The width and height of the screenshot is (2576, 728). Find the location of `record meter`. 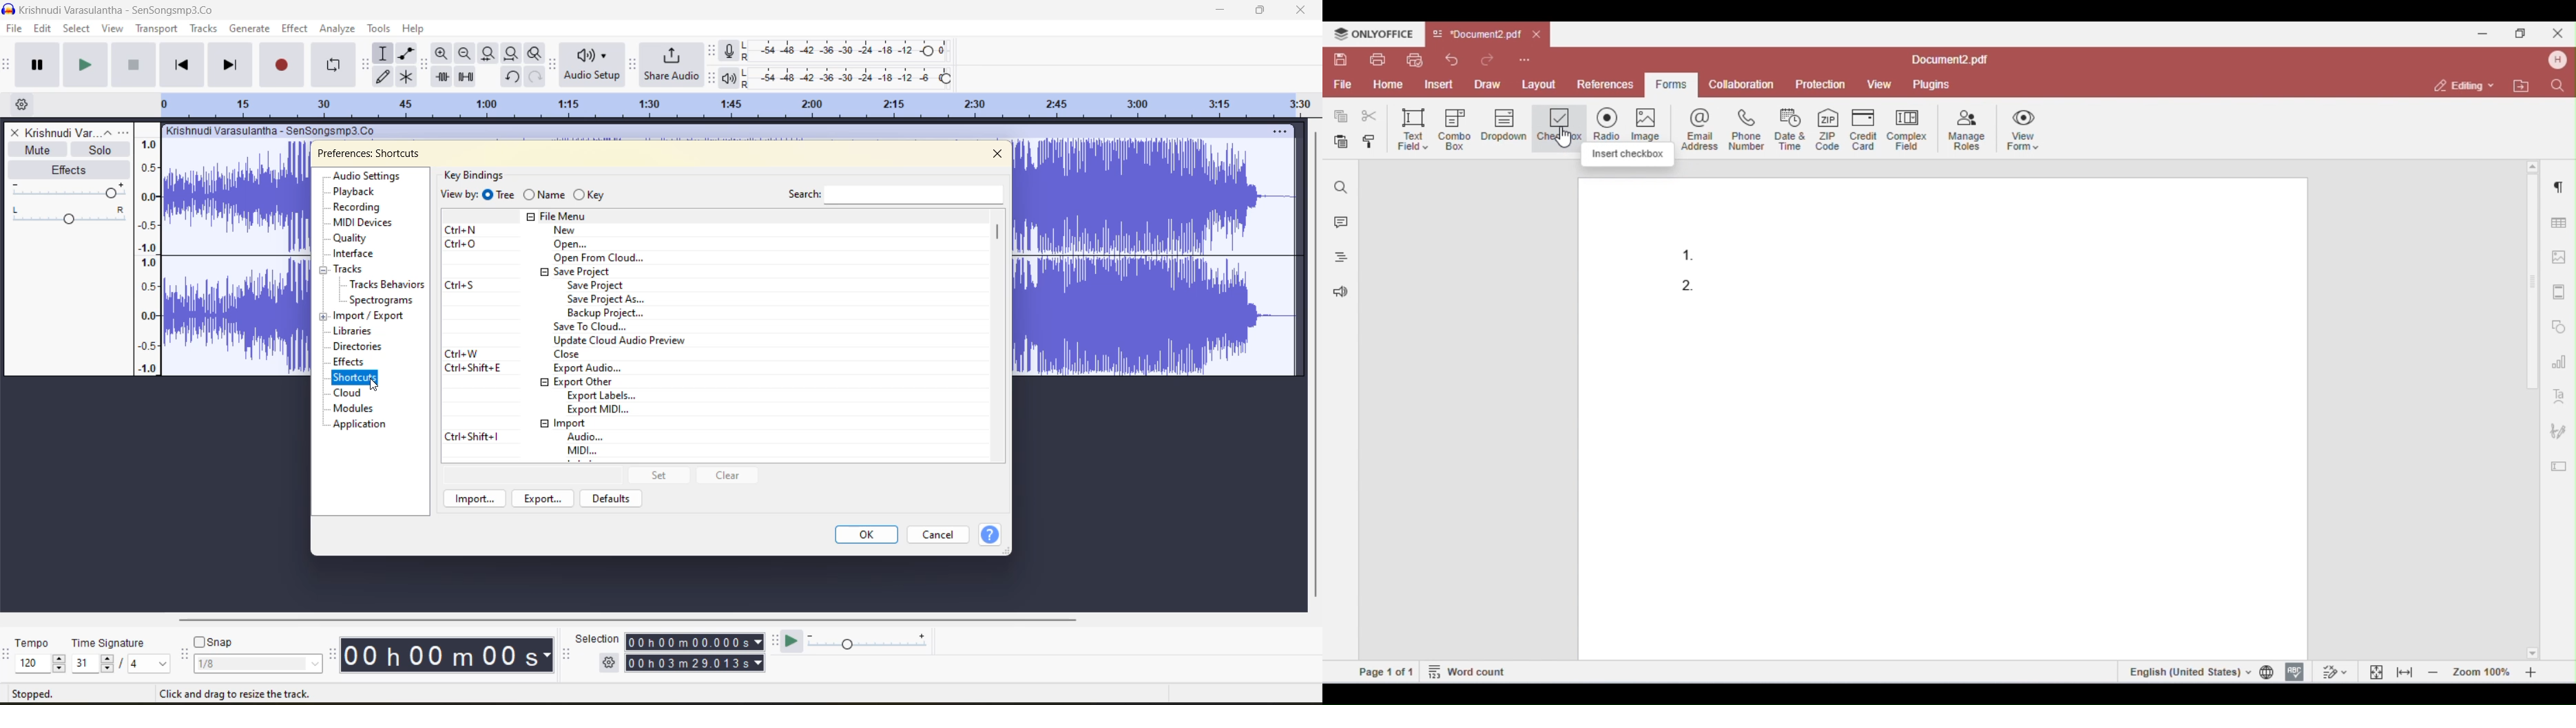

record meter is located at coordinates (731, 51).